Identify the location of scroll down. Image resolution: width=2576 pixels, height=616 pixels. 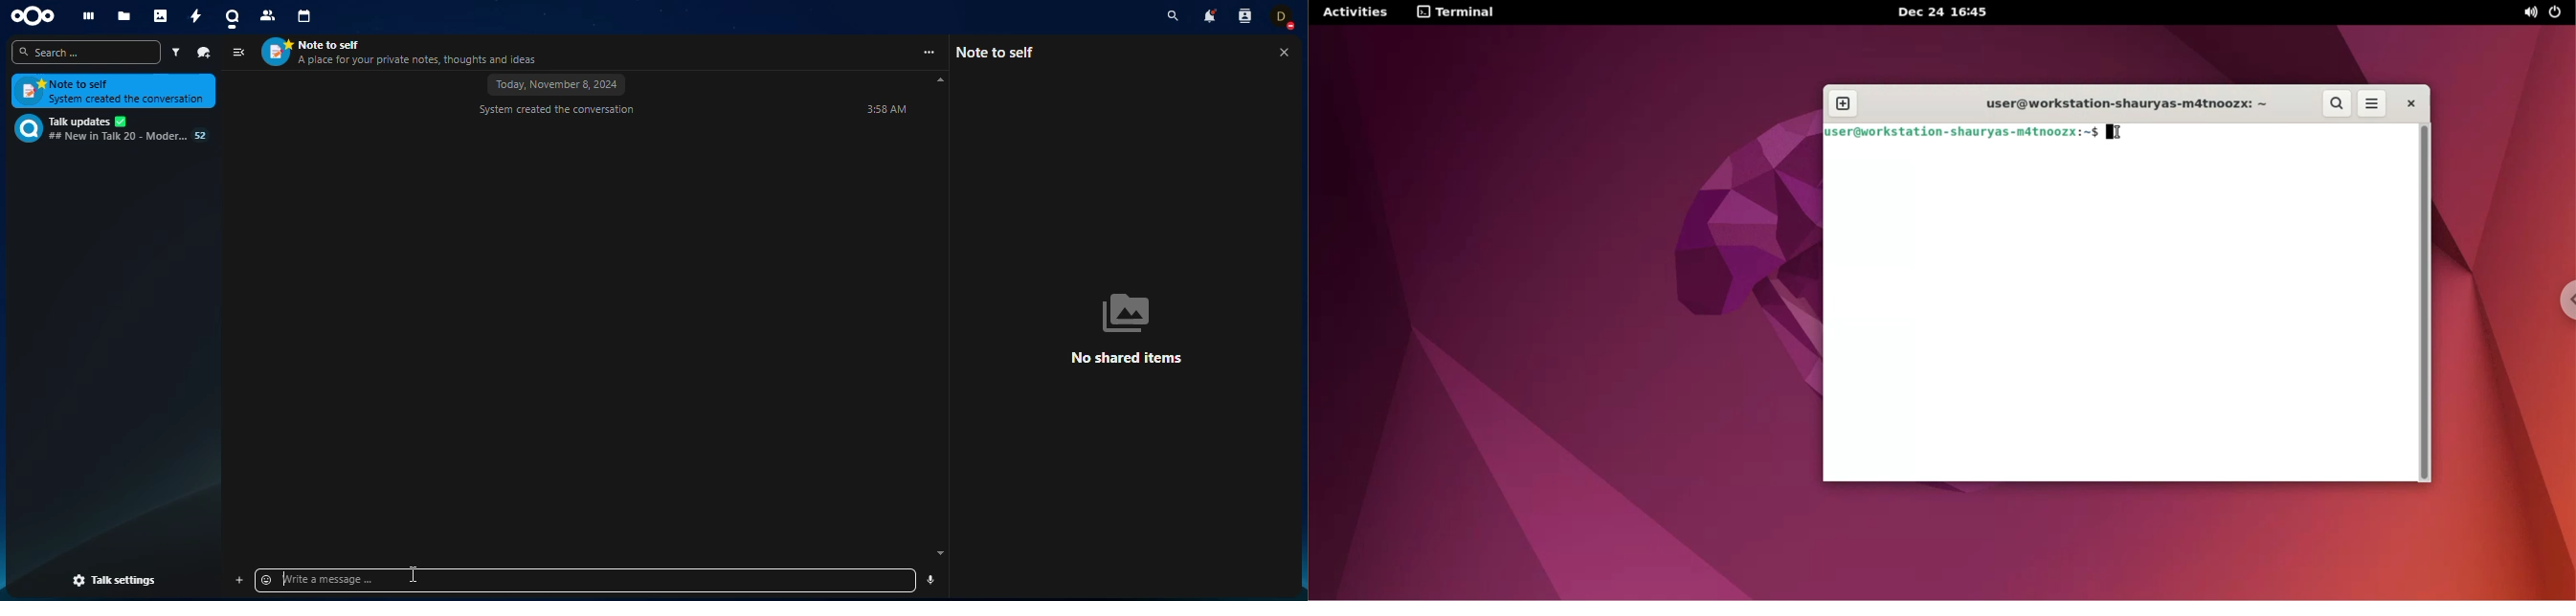
(939, 553).